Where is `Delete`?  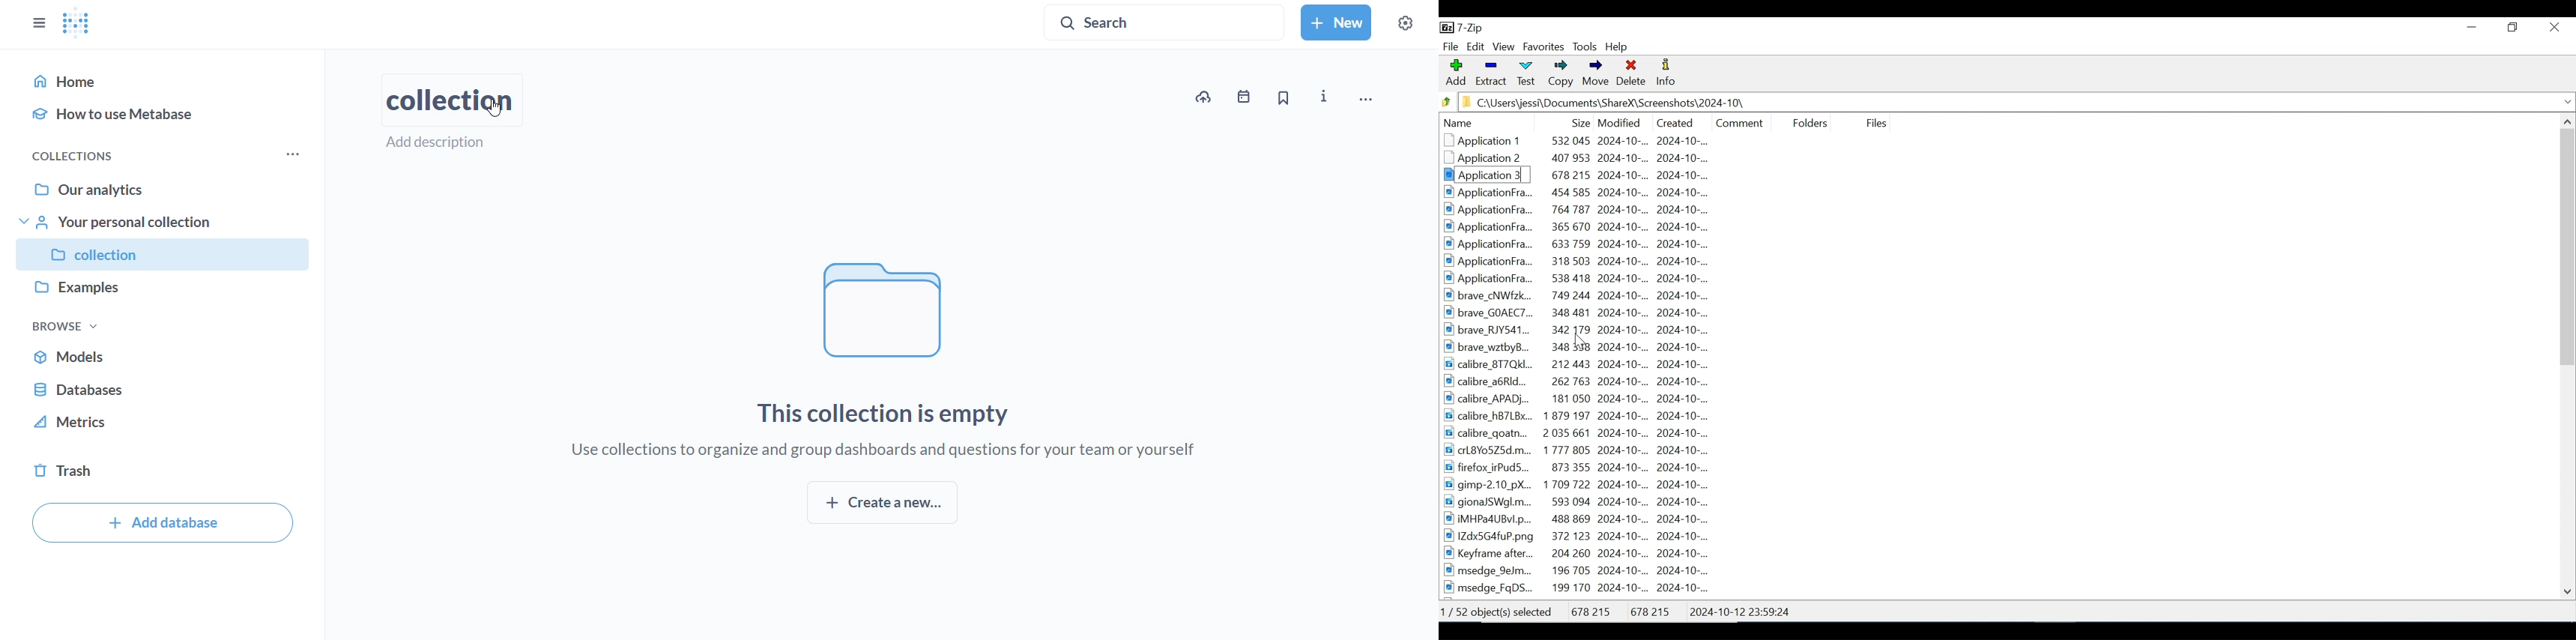
Delete is located at coordinates (1632, 75).